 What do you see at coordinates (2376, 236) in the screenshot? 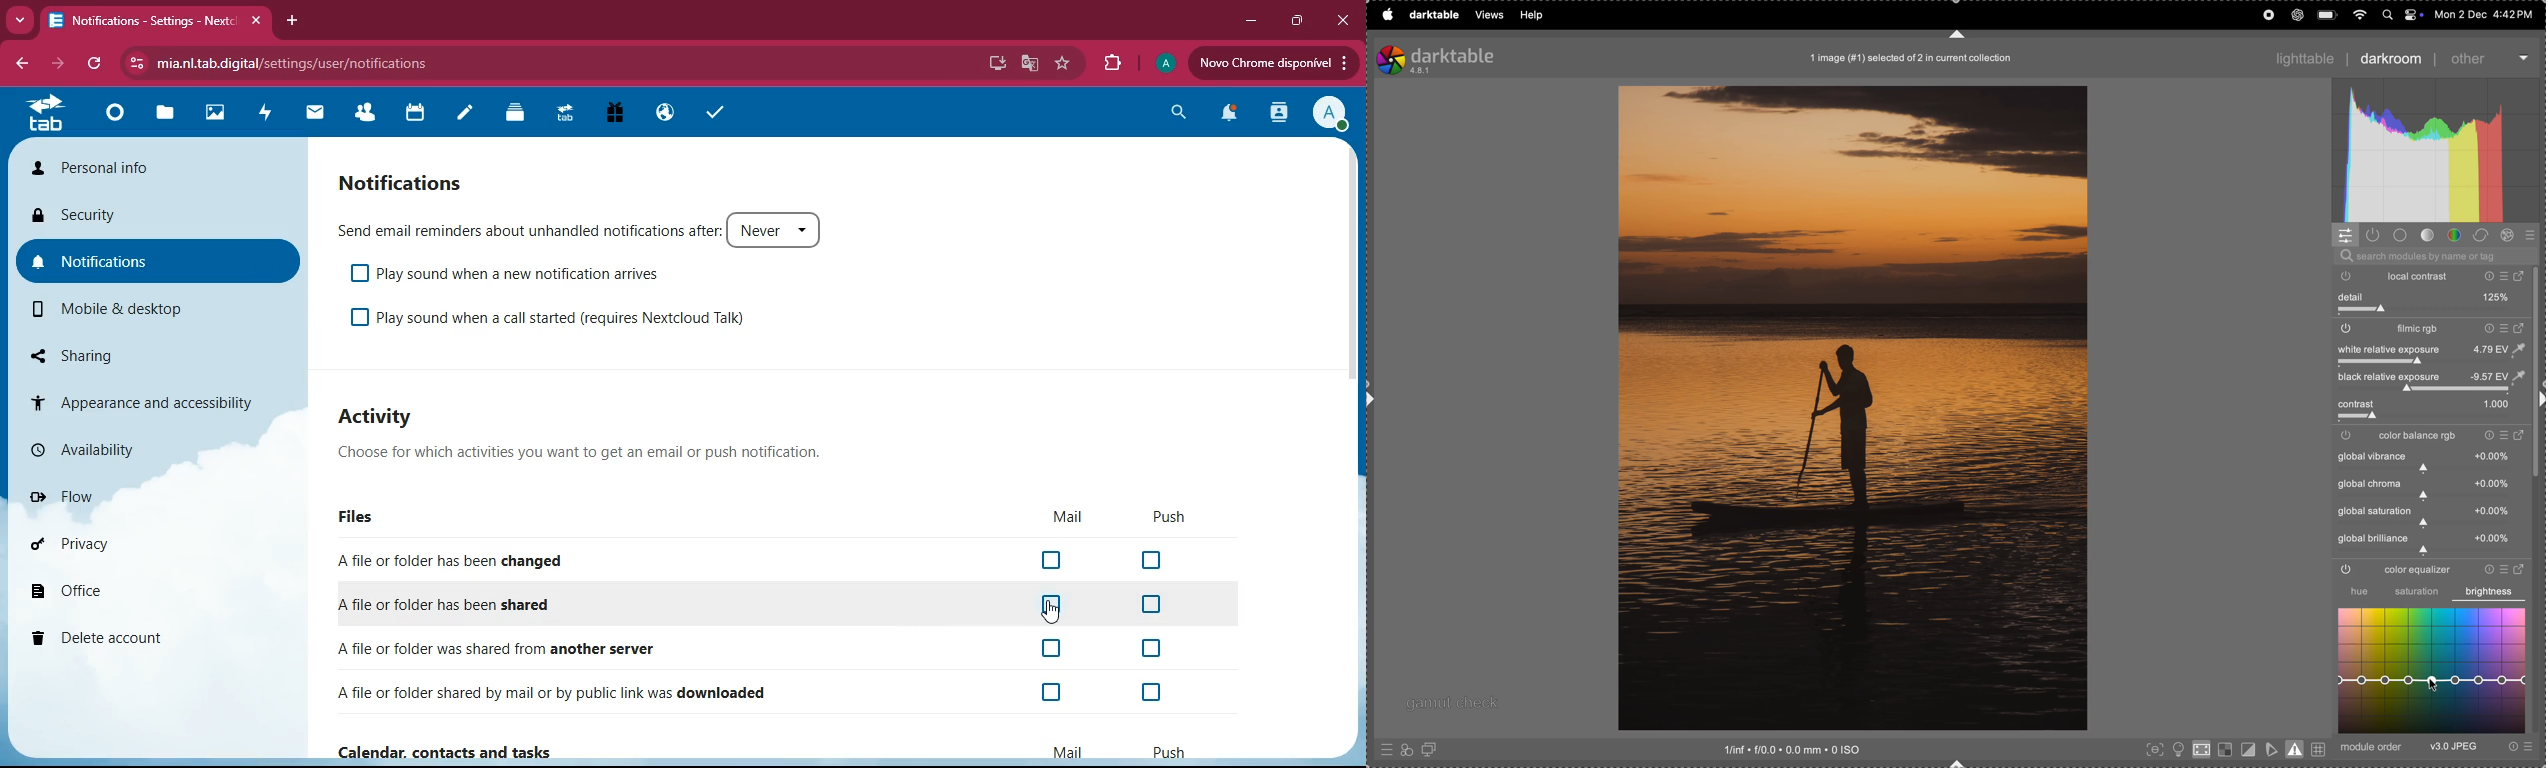
I see `show active modules` at bounding box center [2376, 236].